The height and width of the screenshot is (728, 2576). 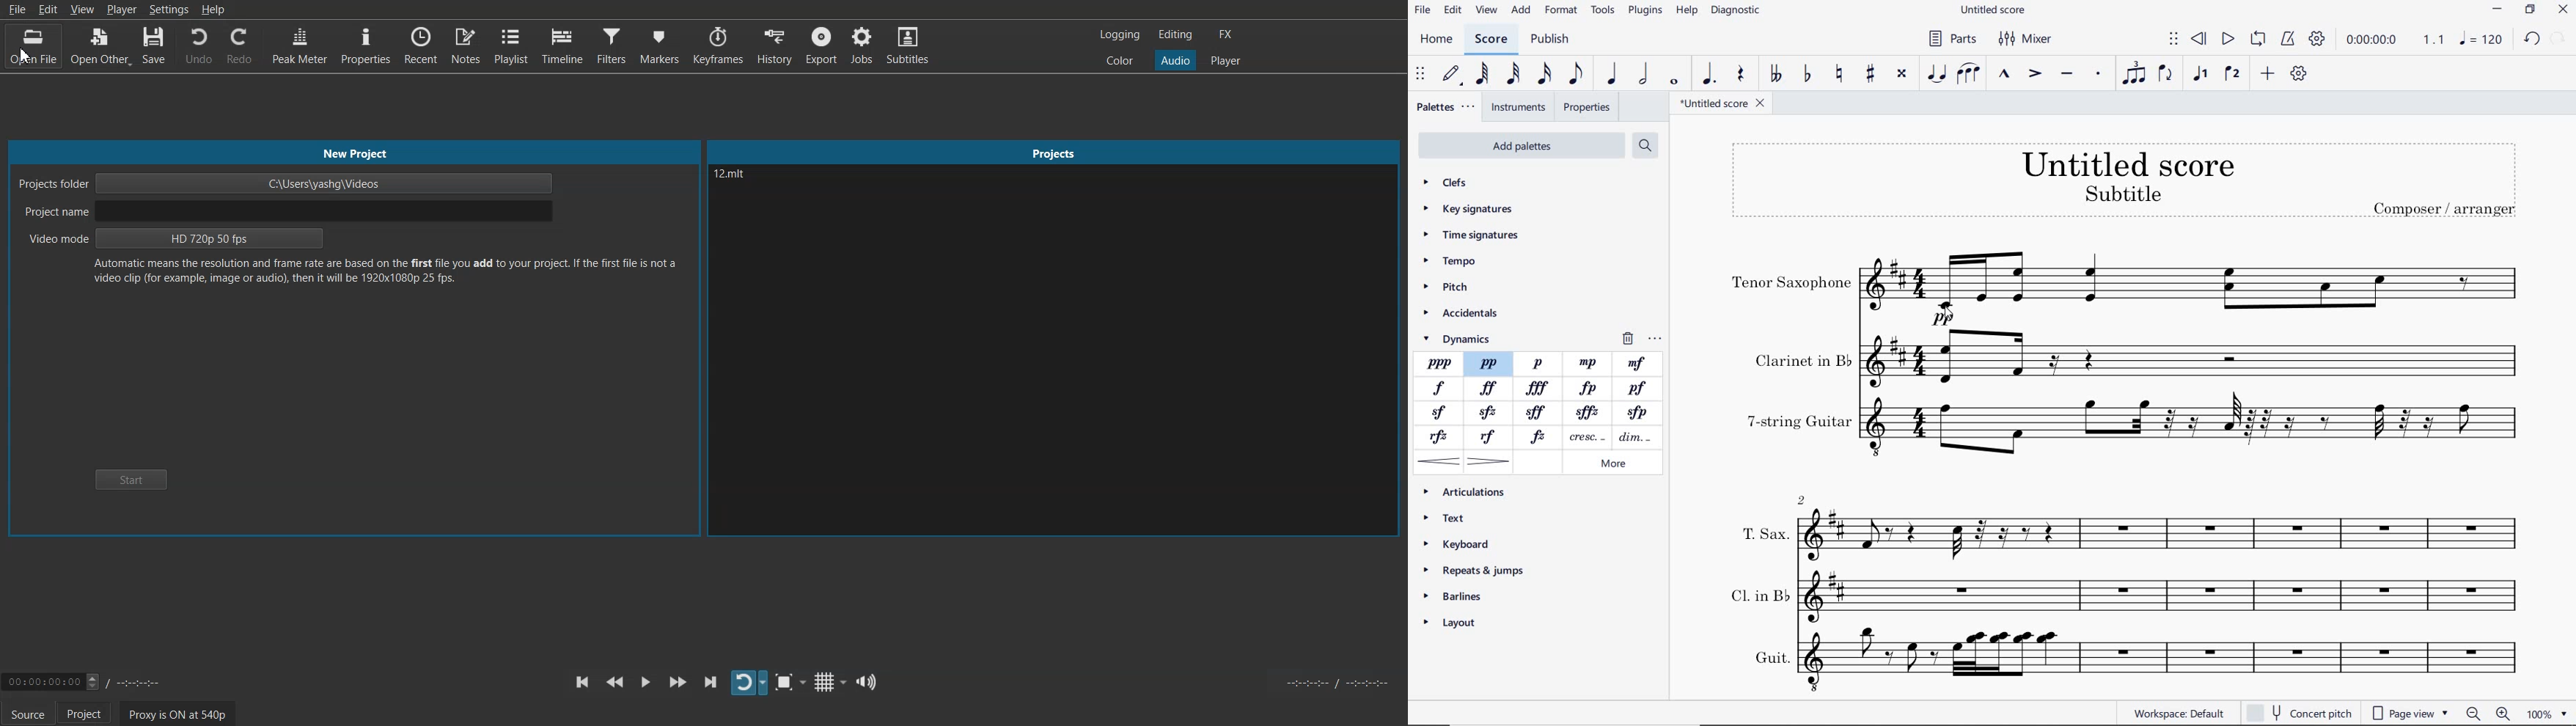 What do you see at coordinates (1468, 211) in the screenshot?
I see `key signatures` at bounding box center [1468, 211].